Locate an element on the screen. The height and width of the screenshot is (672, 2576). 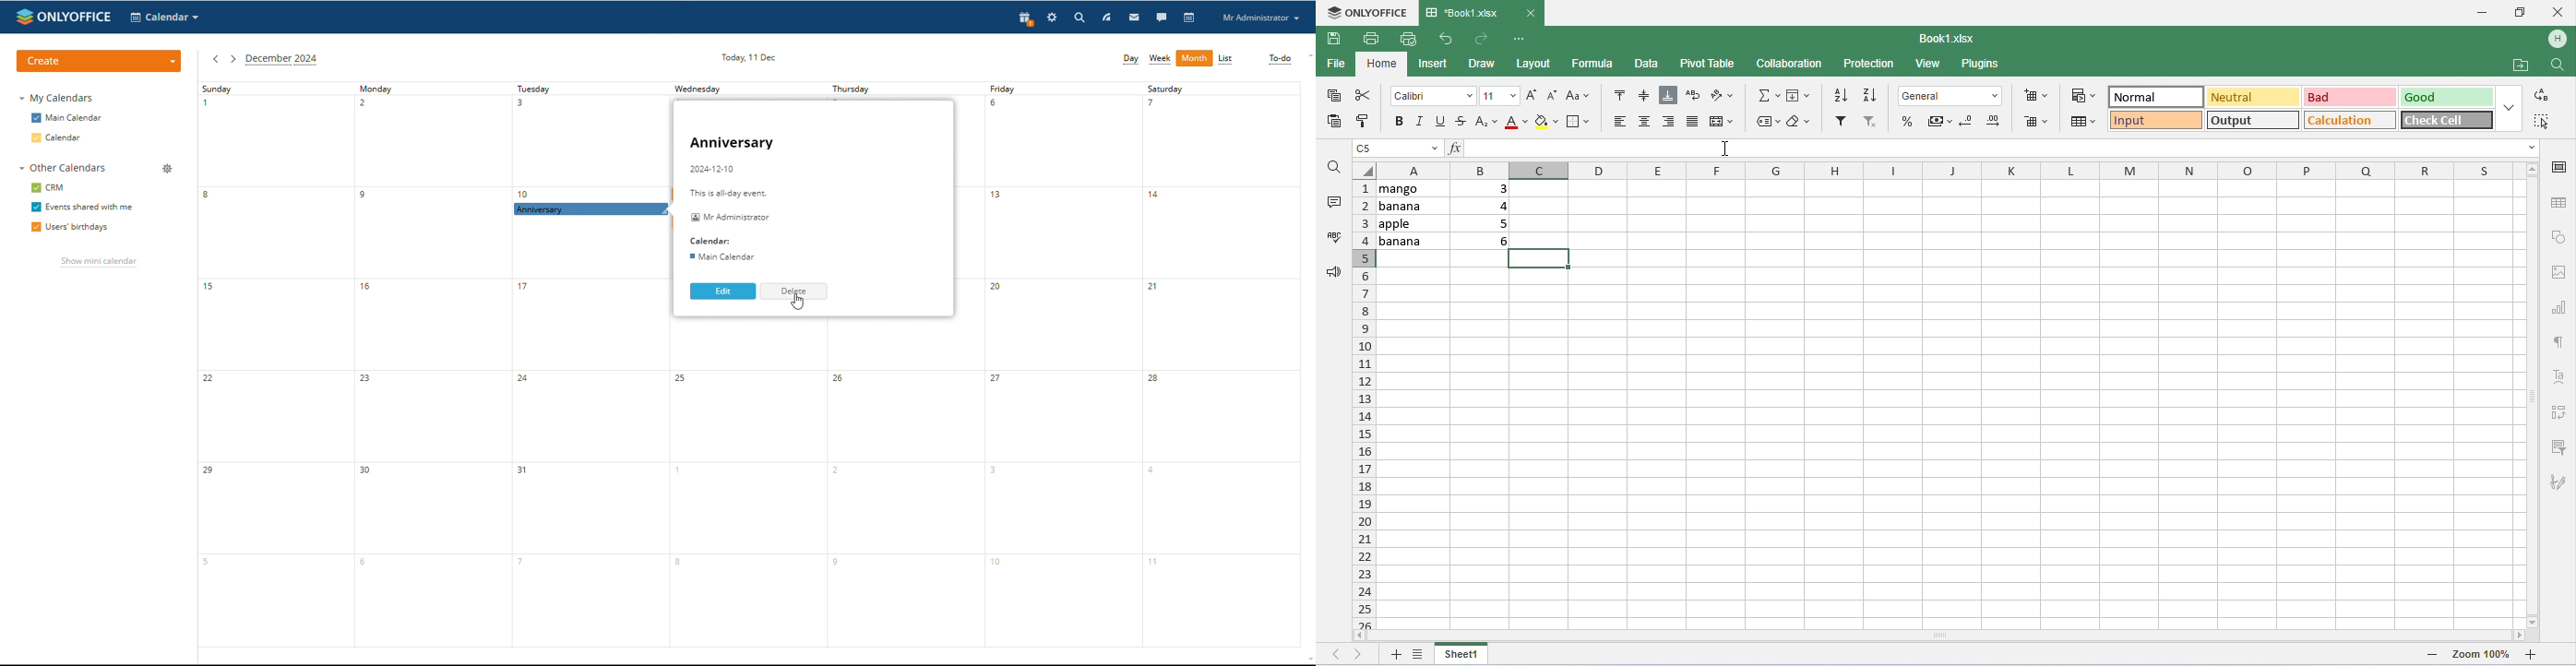
filter is located at coordinates (1841, 123).